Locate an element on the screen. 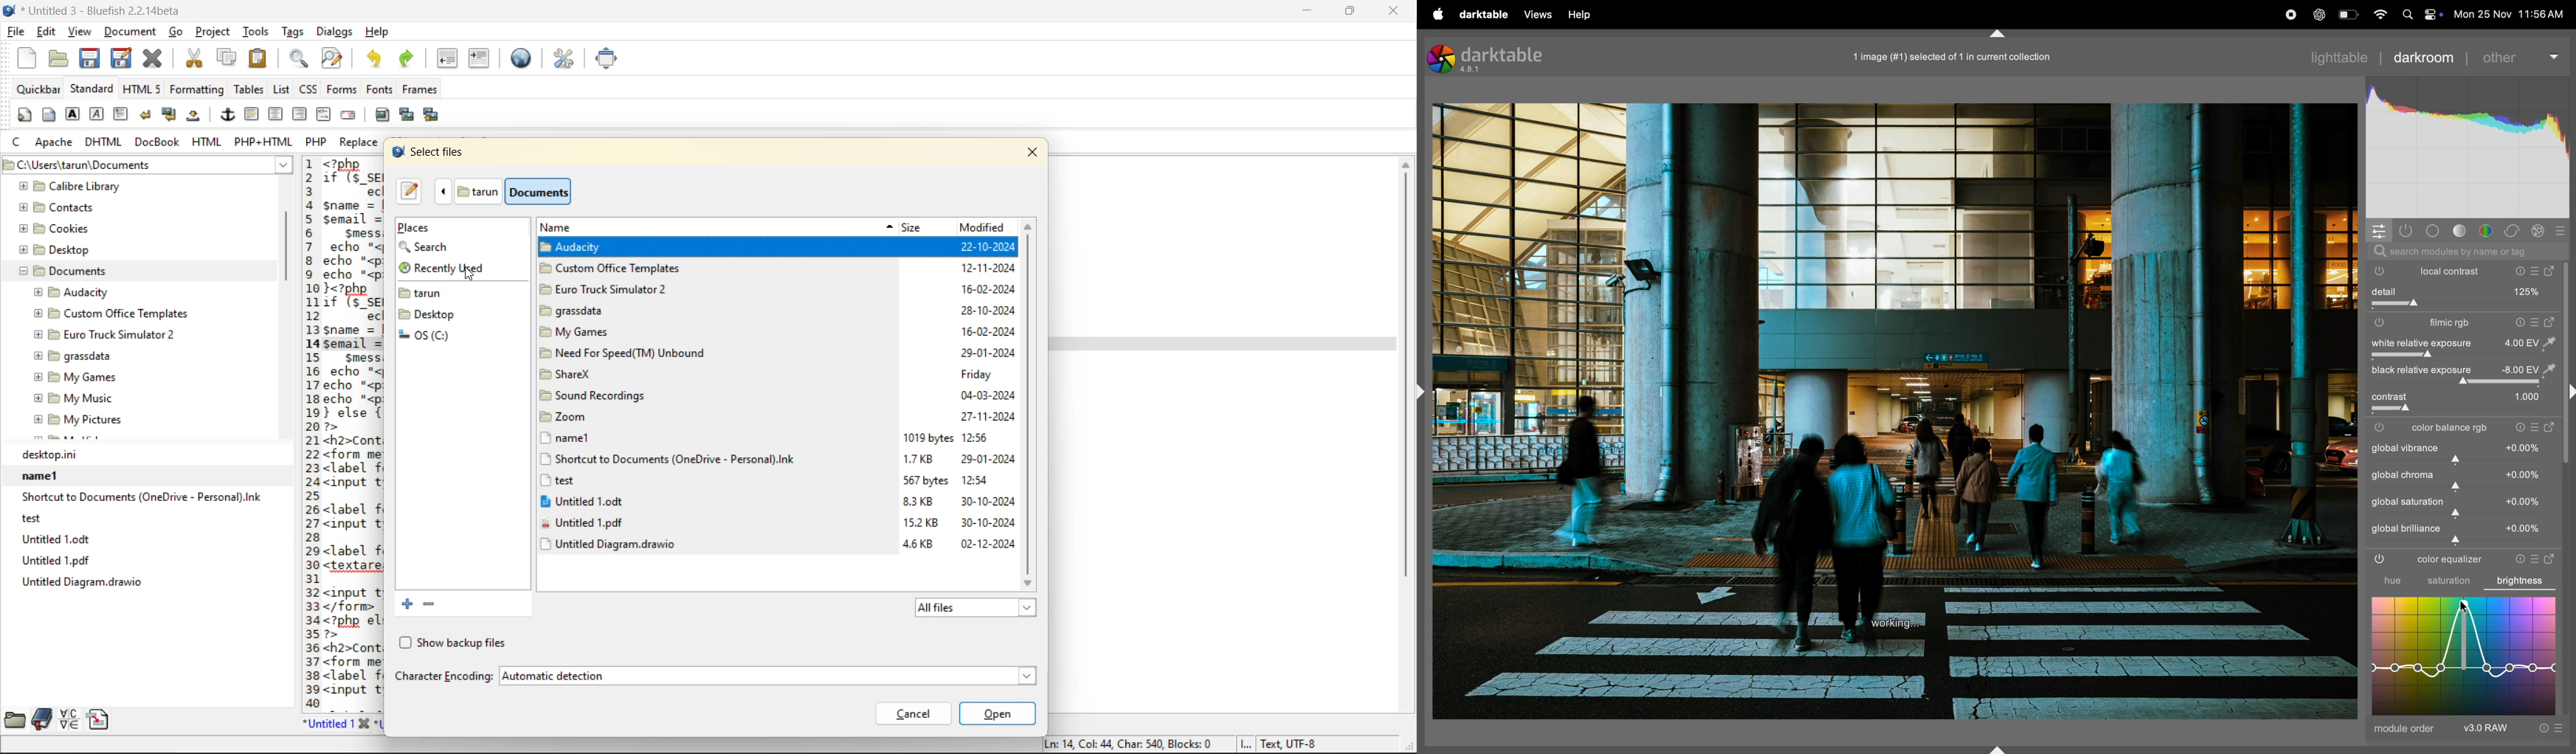 Image resolution: width=2576 pixels, height=756 pixels. other is located at coordinates (2521, 56).